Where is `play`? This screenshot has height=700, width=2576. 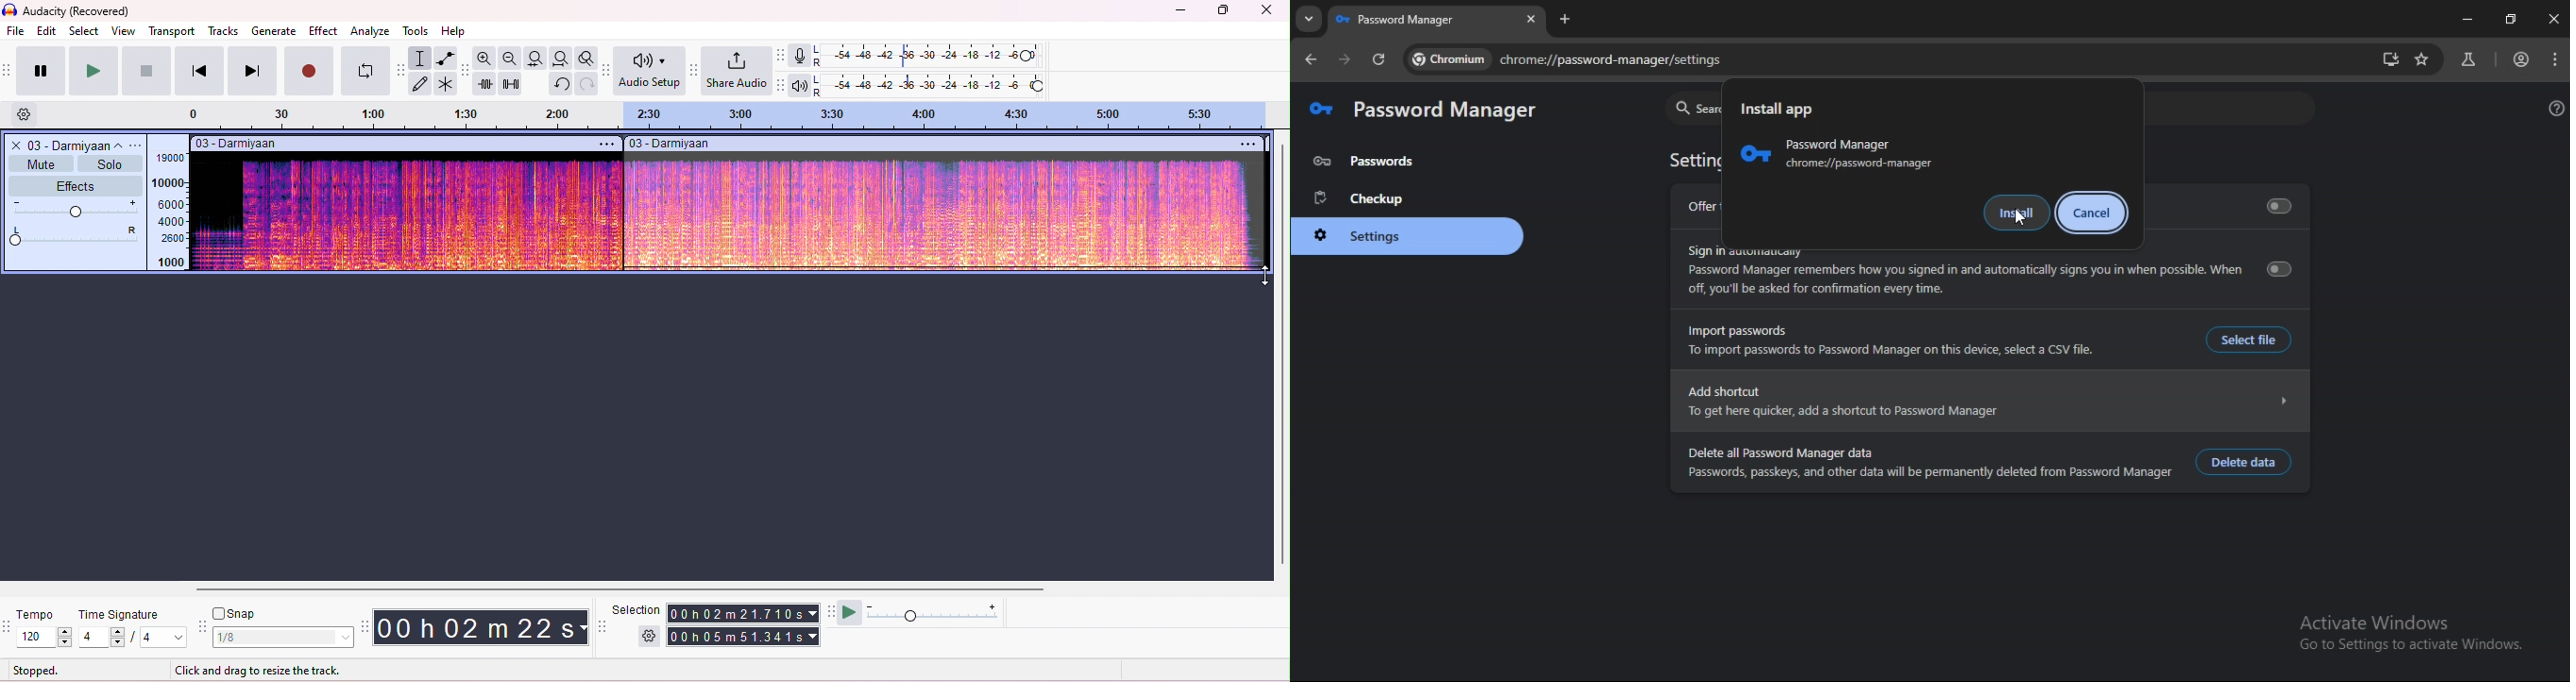
play is located at coordinates (92, 71).